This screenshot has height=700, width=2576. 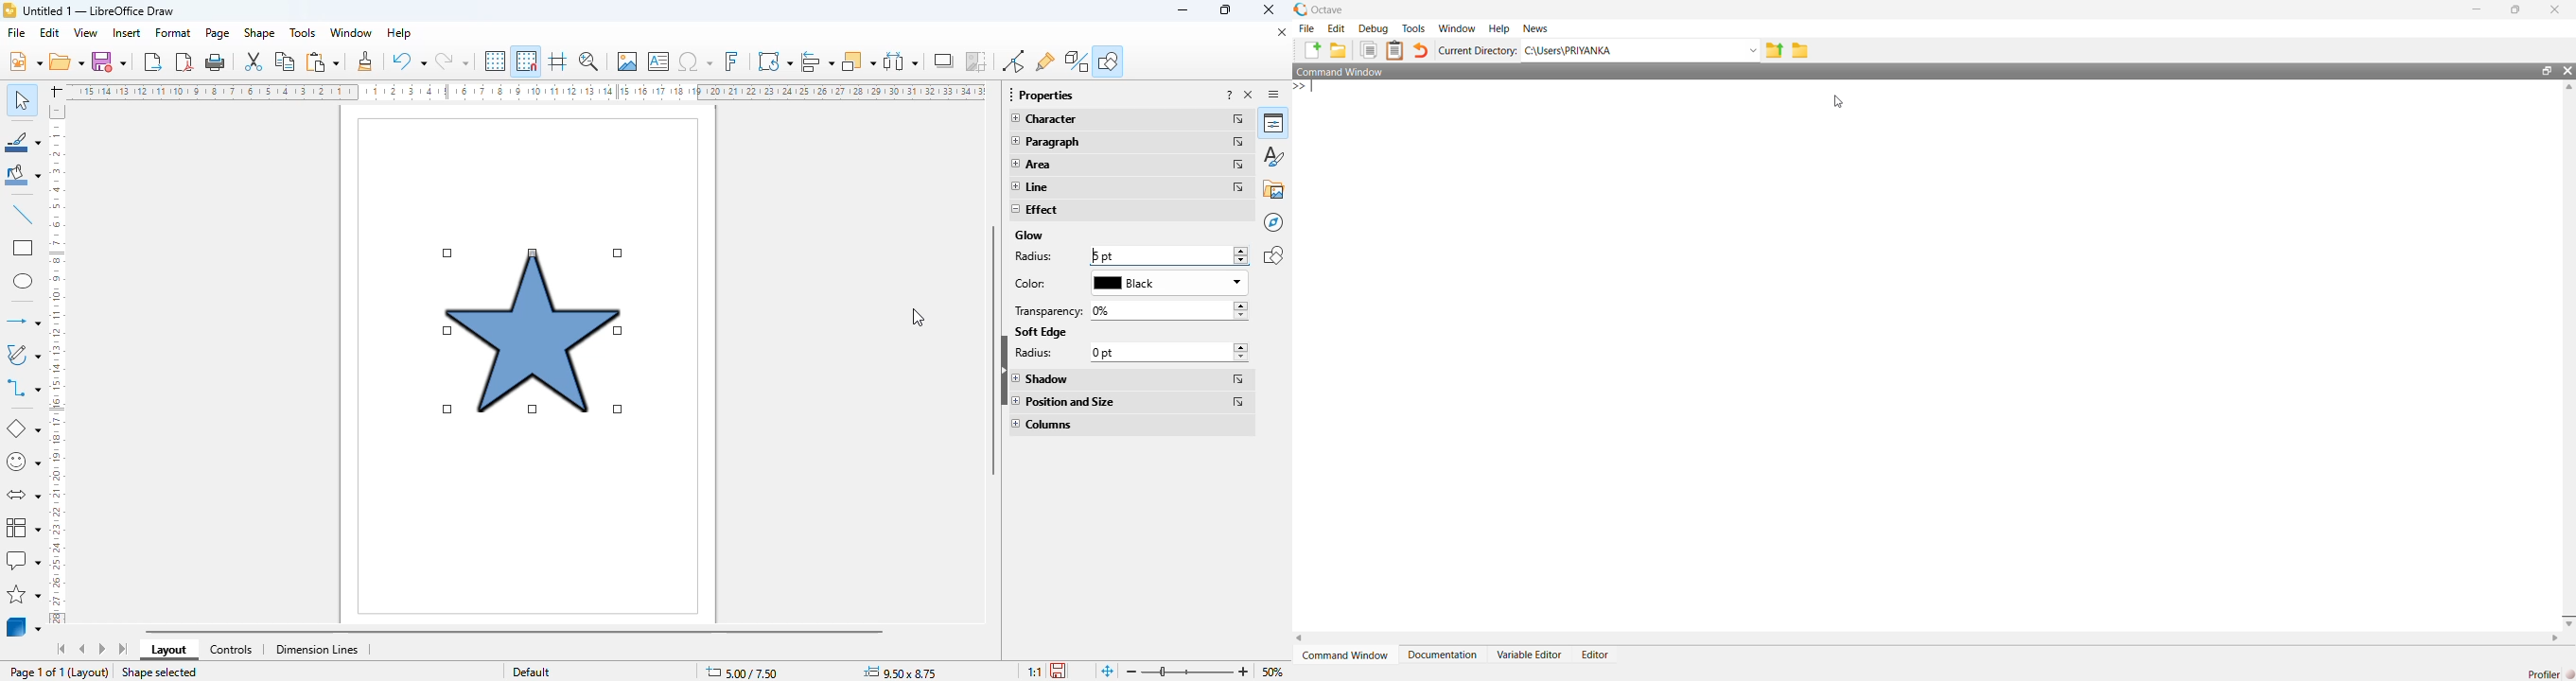 I want to click on print, so click(x=216, y=62).